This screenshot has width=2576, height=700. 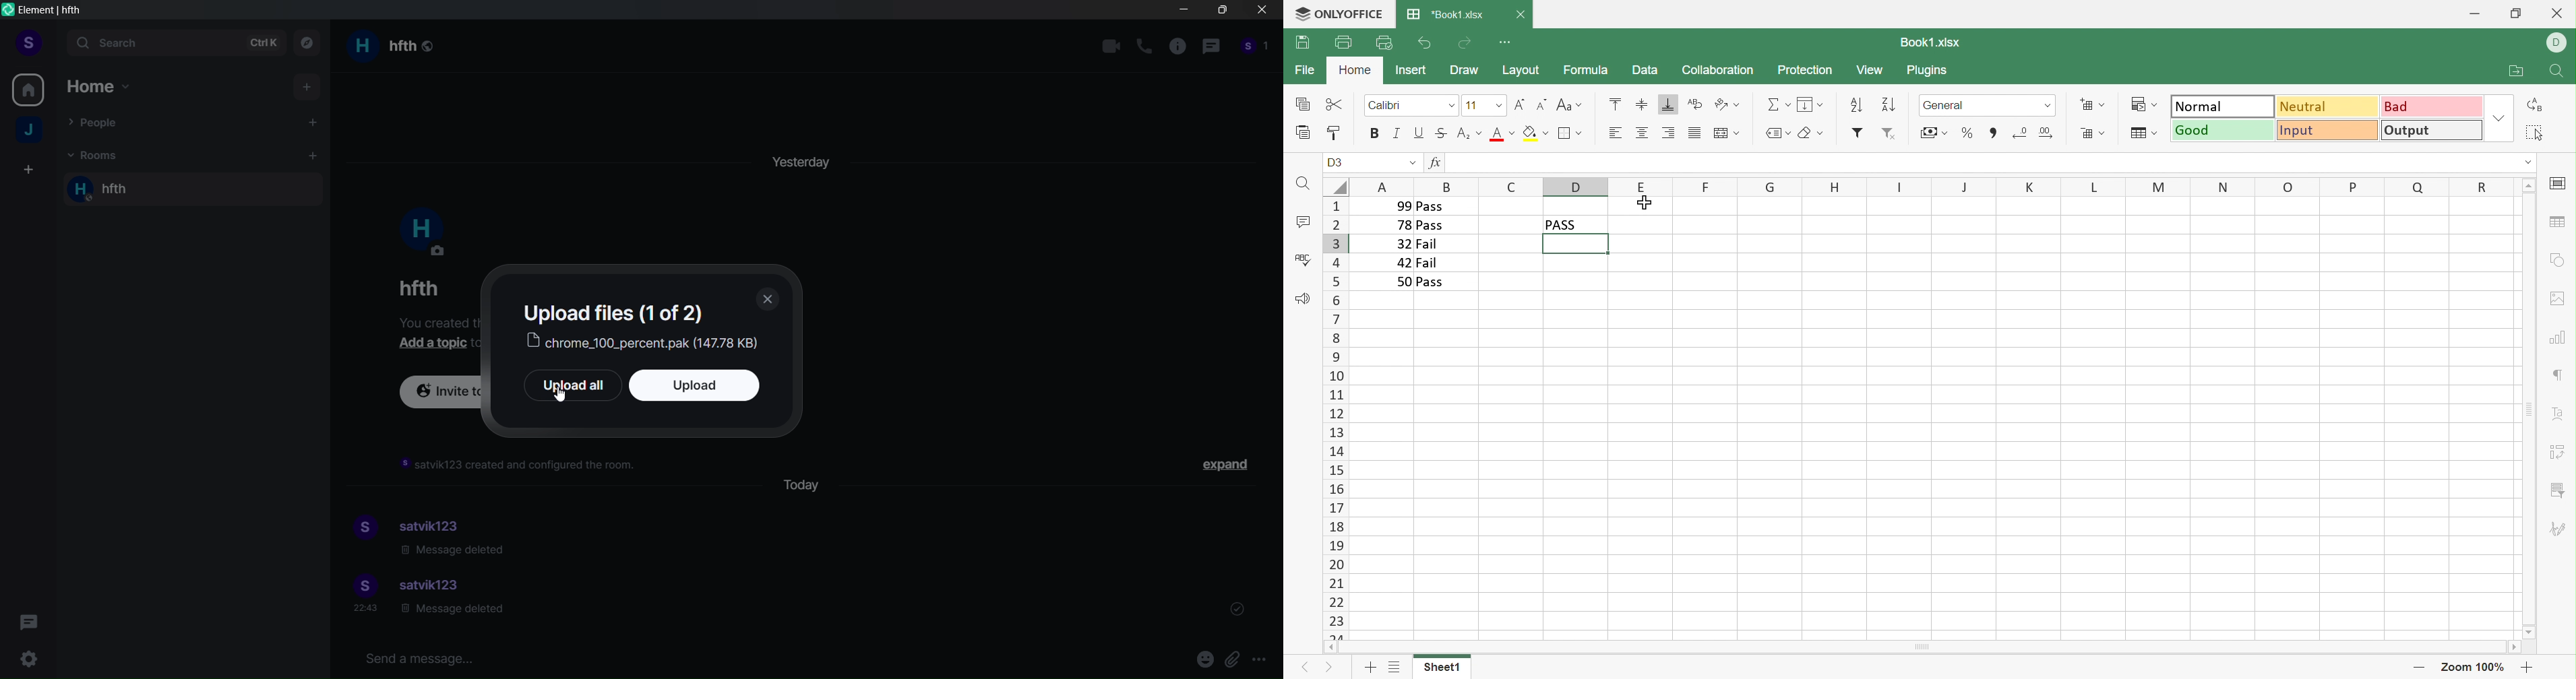 What do you see at coordinates (429, 44) in the screenshot?
I see `public room` at bounding box center [429, 44].